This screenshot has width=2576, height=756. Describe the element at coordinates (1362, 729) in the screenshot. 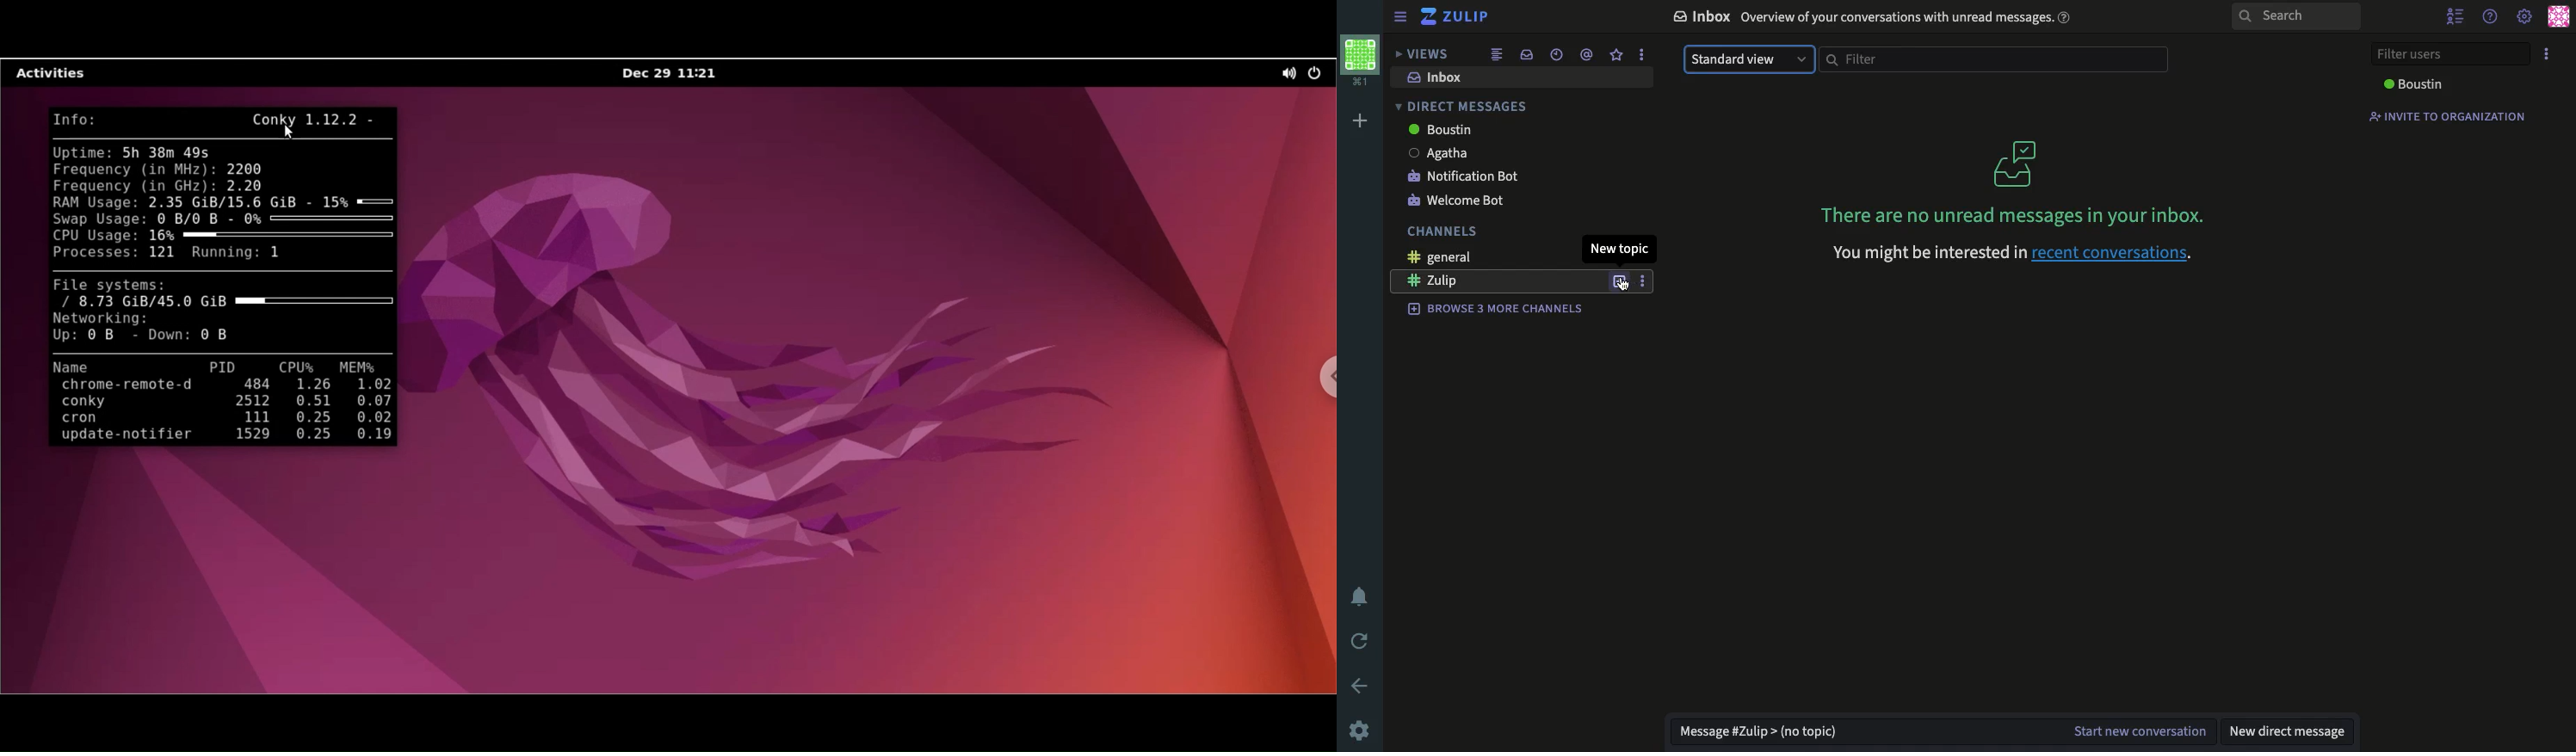

I see `settings` at that location.